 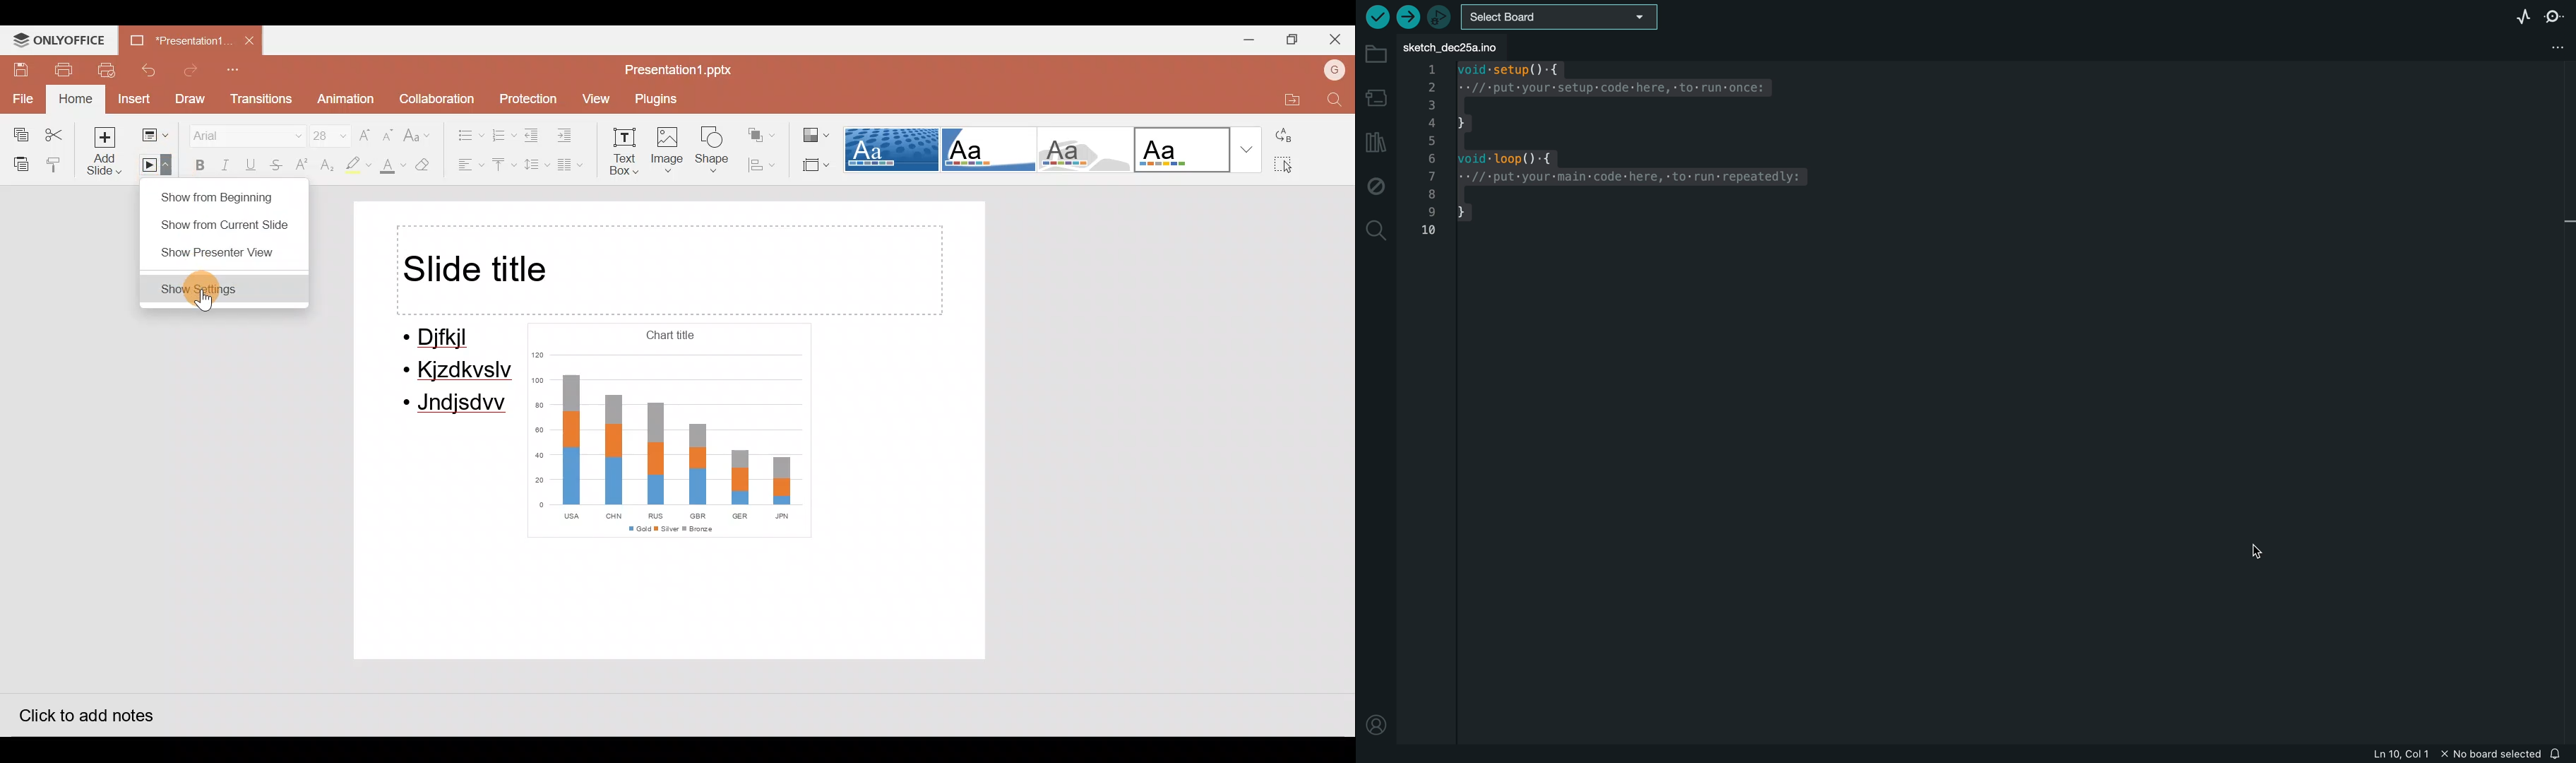 What do you see at coordinates (670, 151) in the screenshot?
I see `Image` at bounding box center [670, 151].